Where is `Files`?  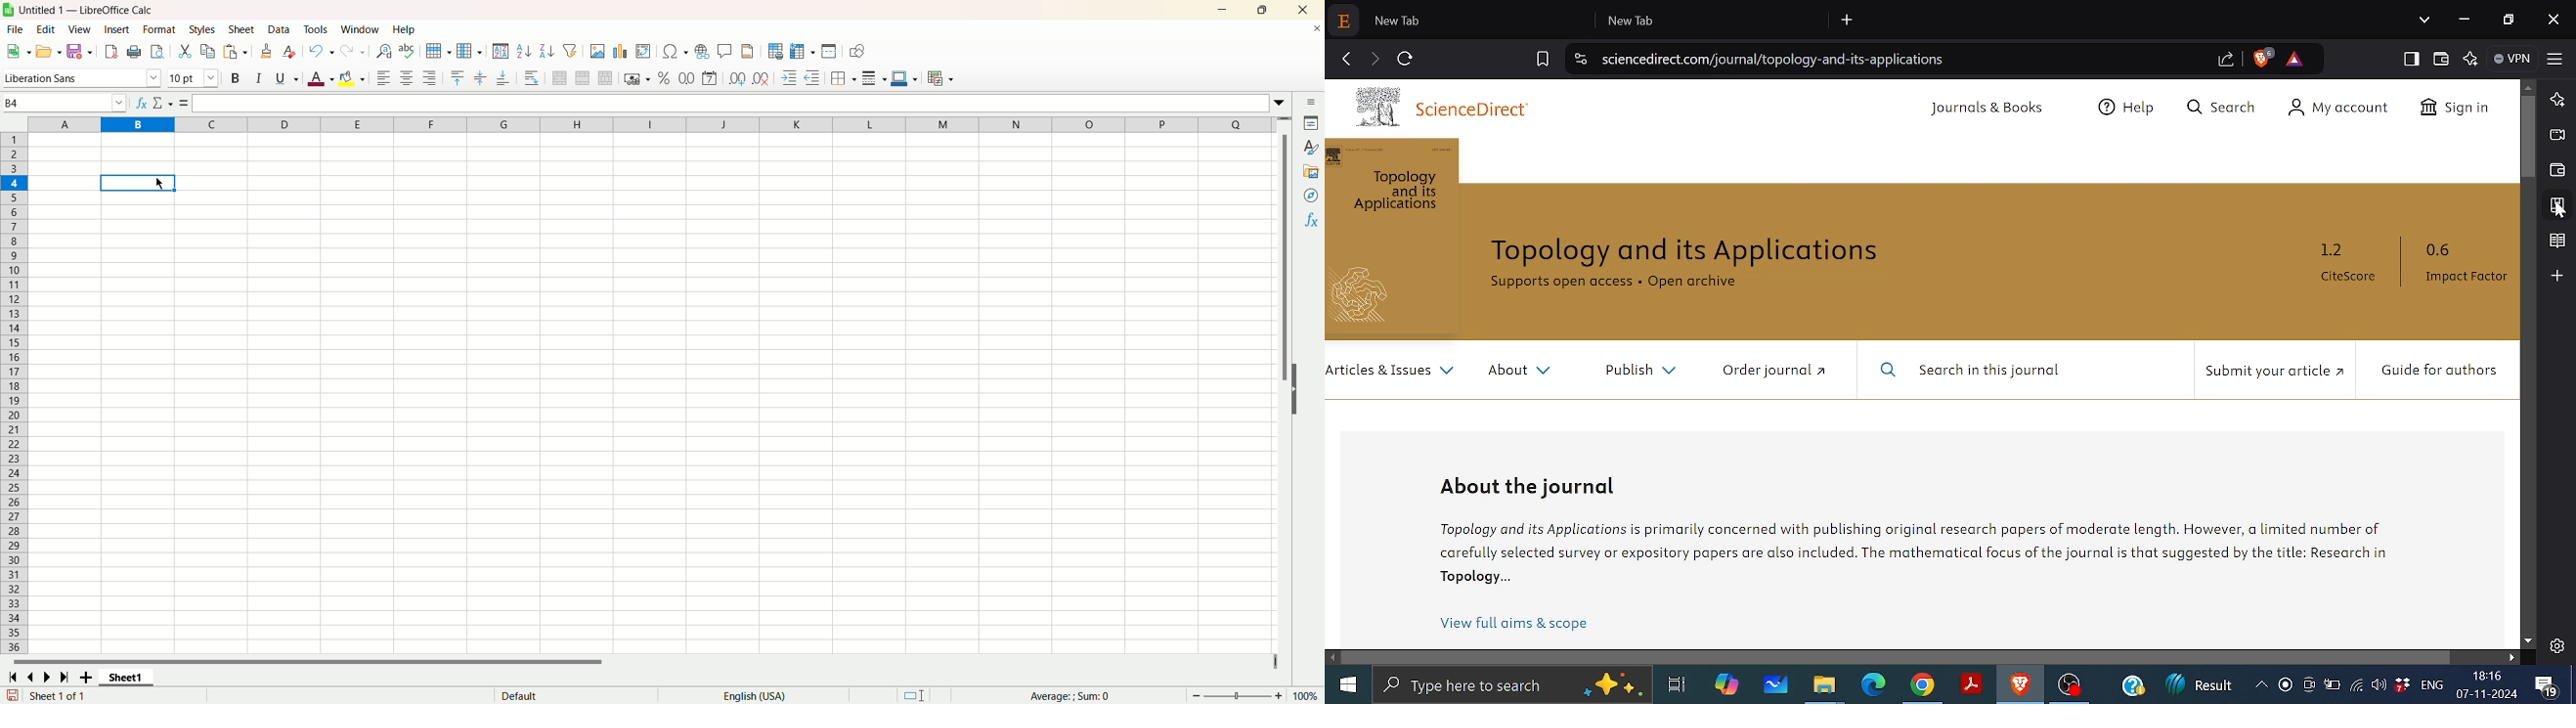
Files is located at coordinates (1823, 688).